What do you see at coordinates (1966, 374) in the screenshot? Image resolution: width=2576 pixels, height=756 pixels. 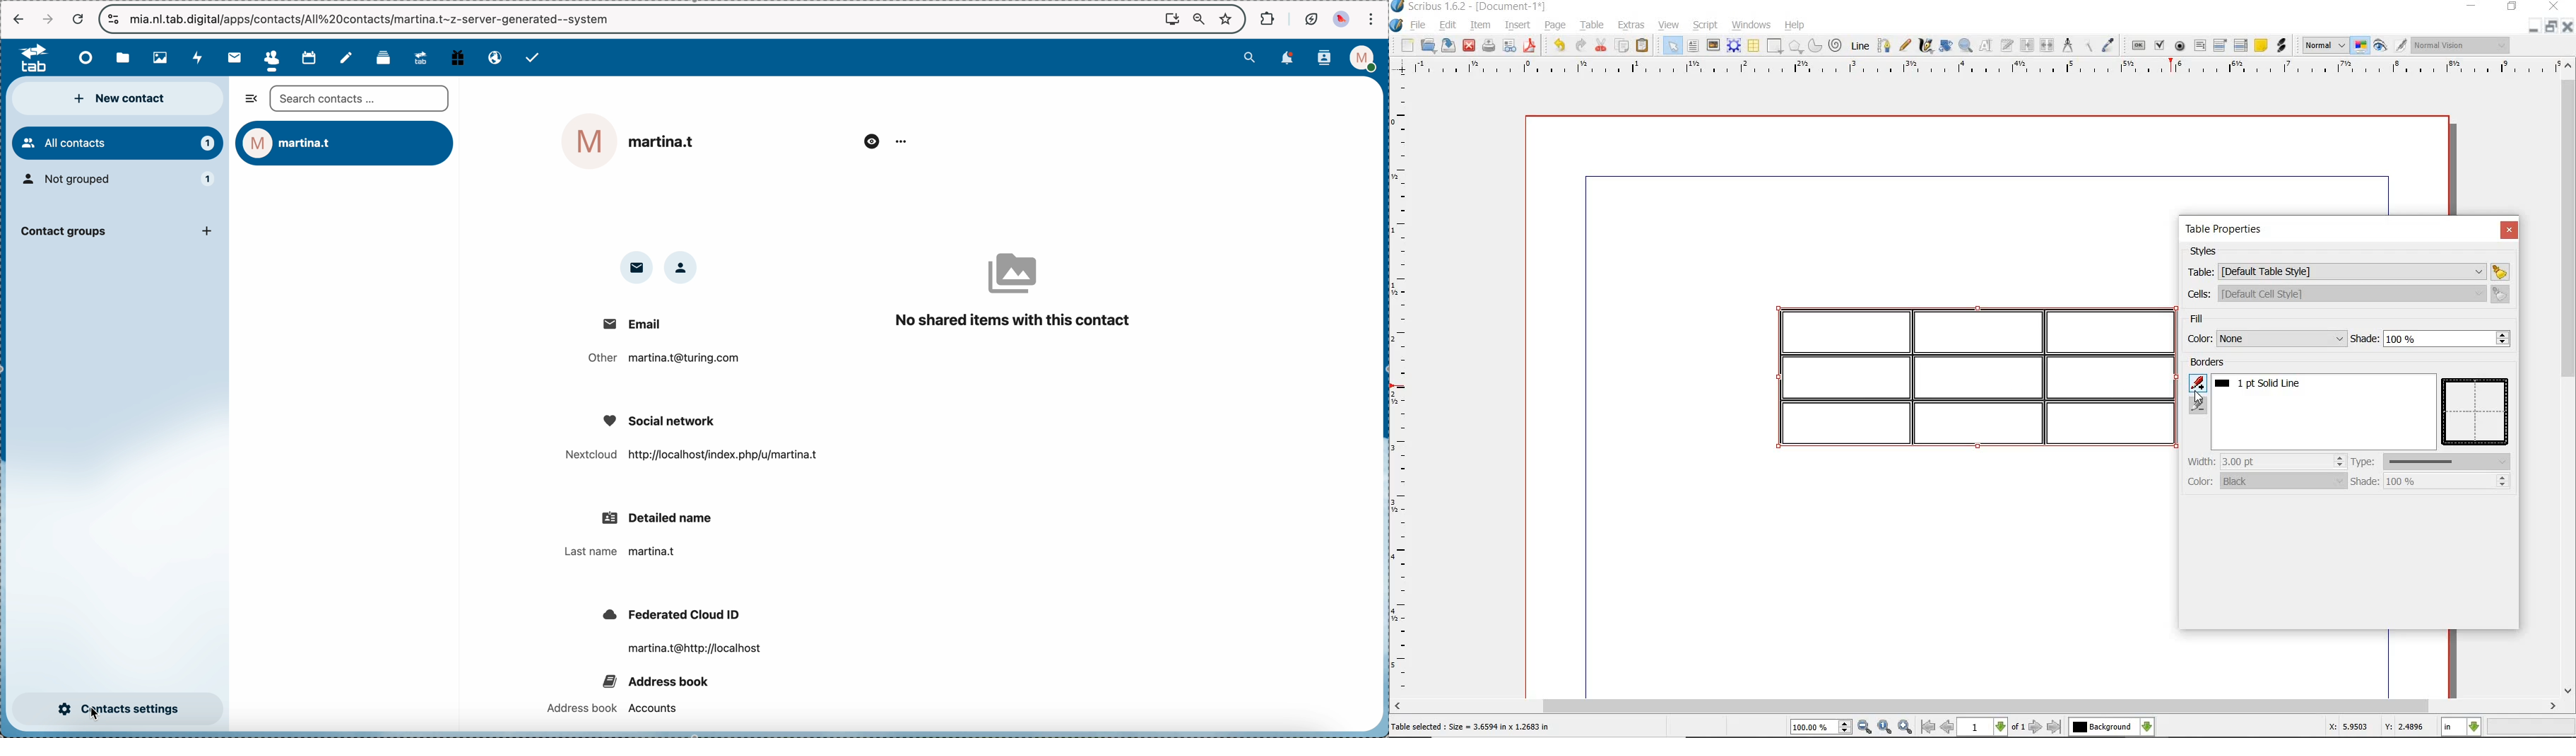 I see `table highlighted` at bounding box center [1966, 374].